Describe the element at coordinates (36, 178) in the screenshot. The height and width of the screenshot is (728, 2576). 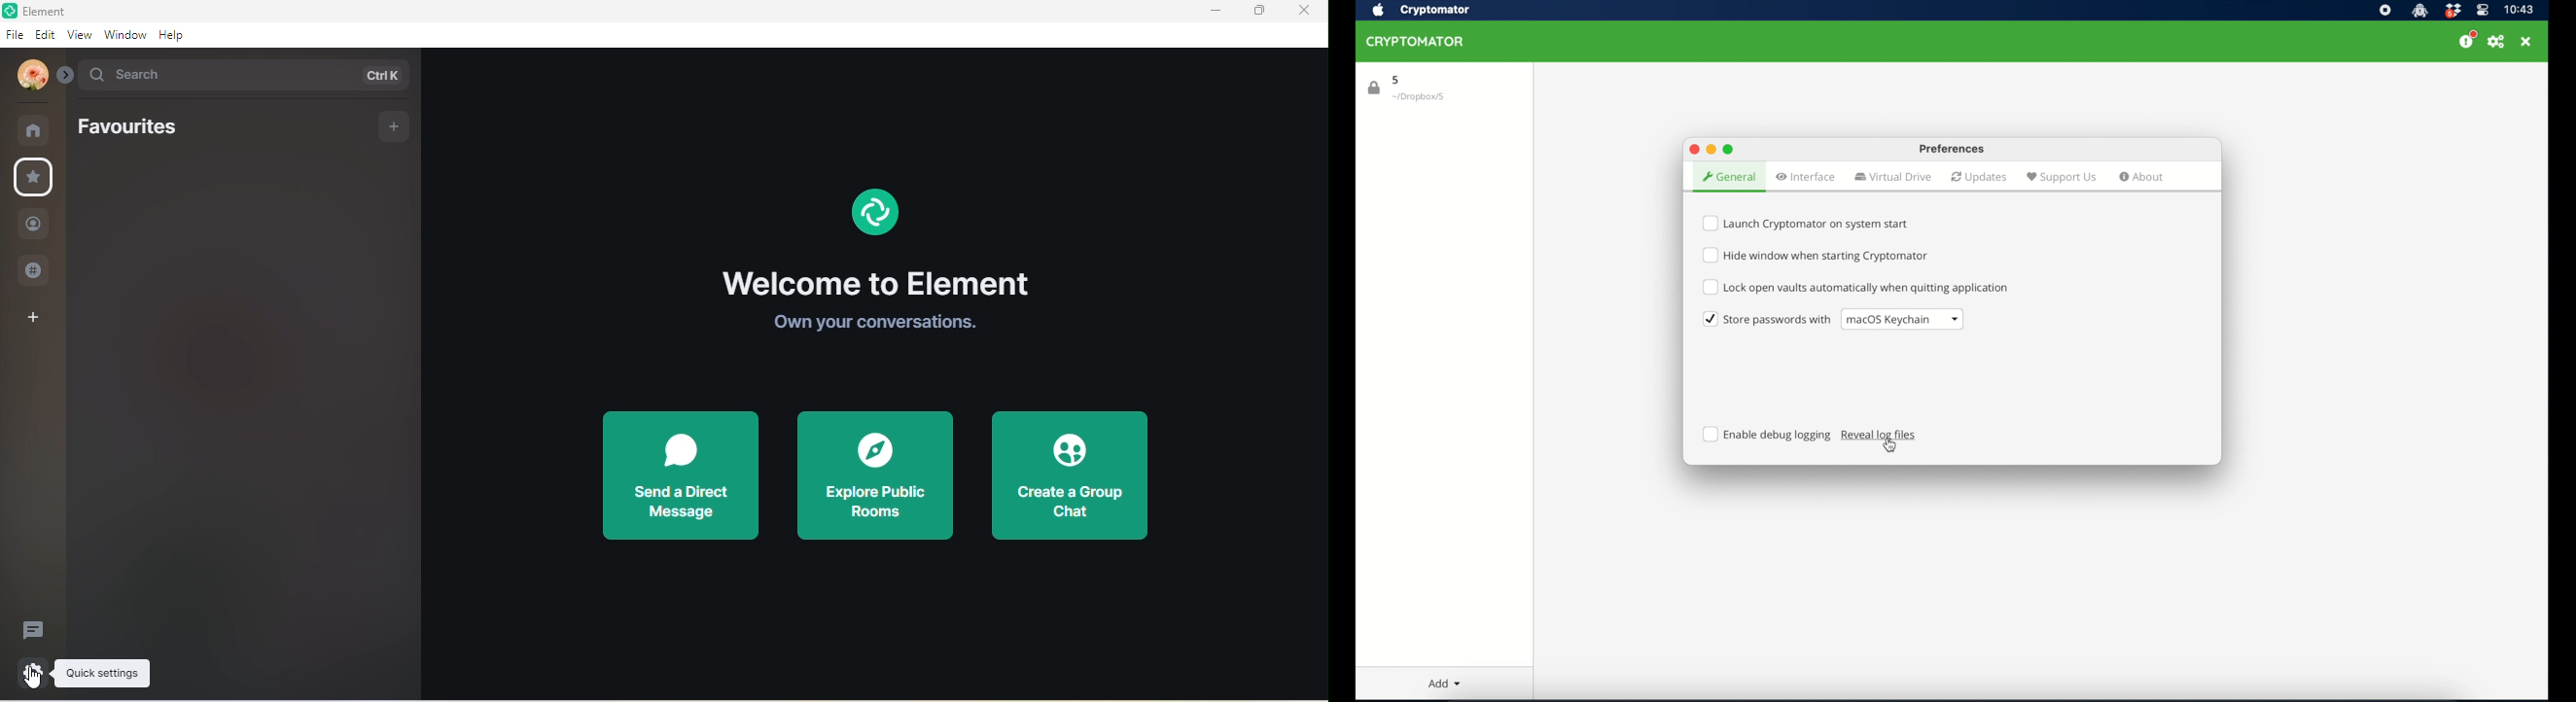
I see `favourite` at that location.